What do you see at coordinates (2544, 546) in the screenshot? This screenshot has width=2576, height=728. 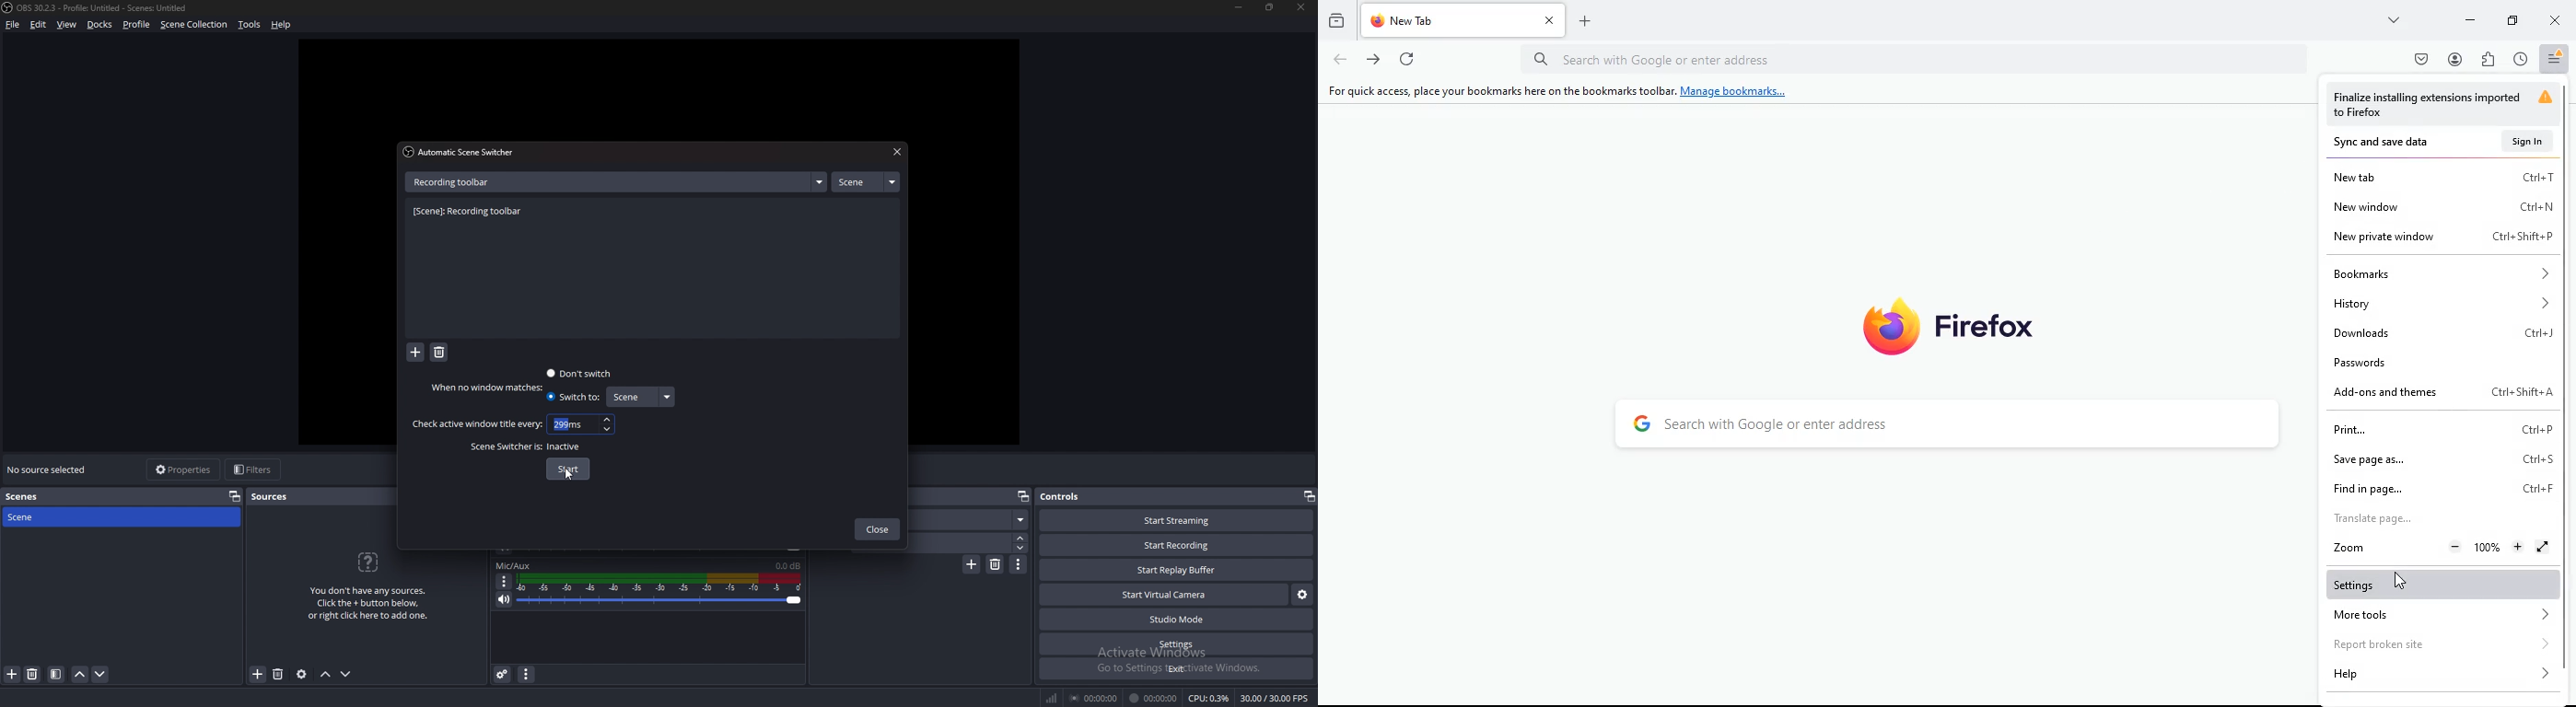 I see `Full screen` at bounding box center [2544, 546].